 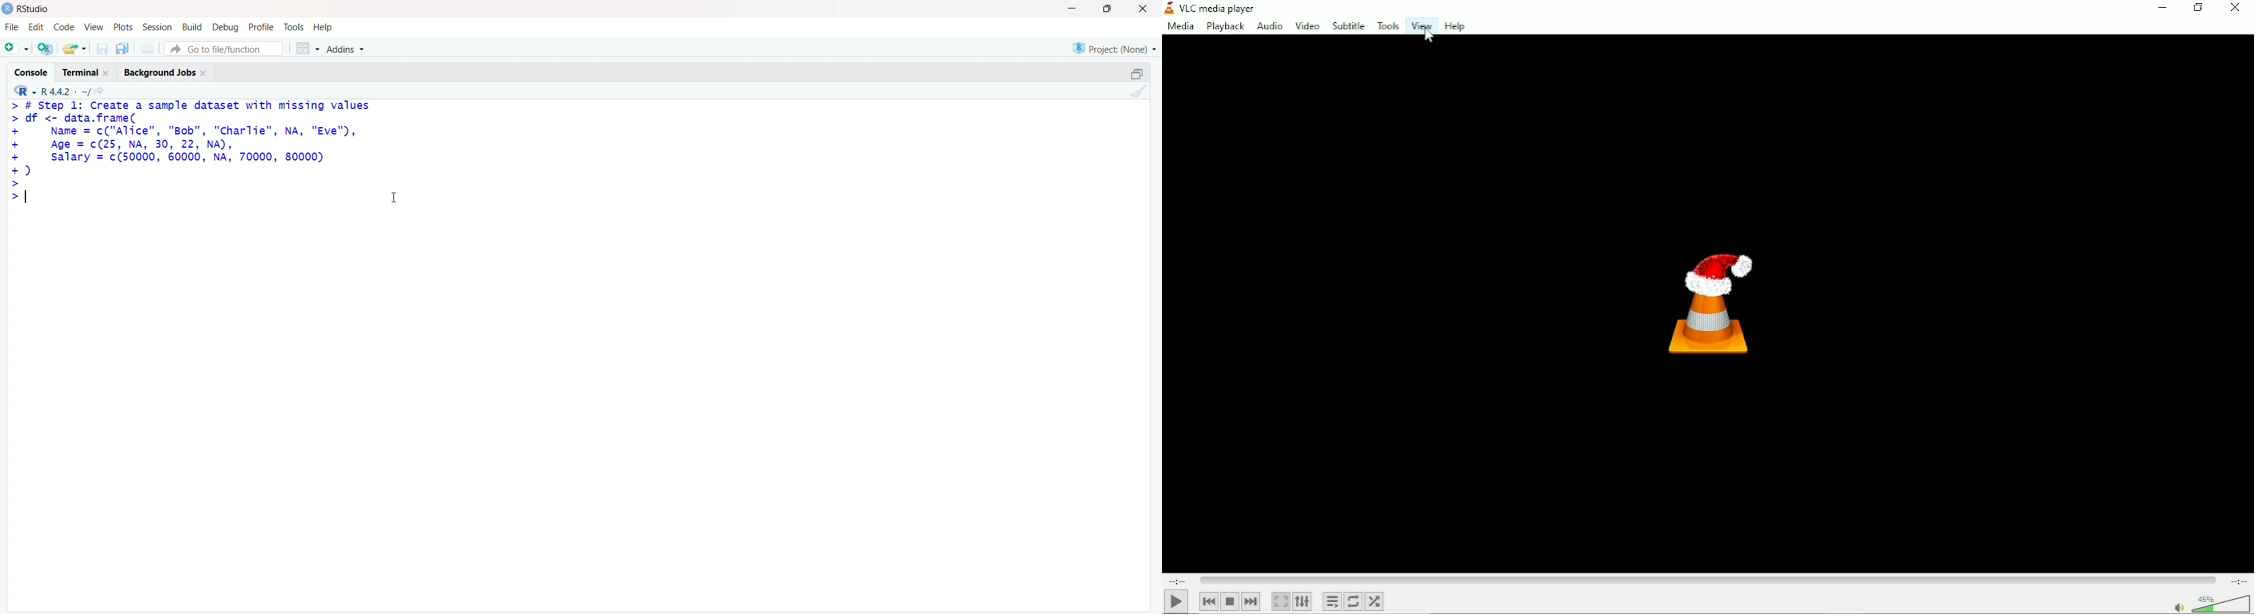 I want to click on Help, so click(x=325, y=27).